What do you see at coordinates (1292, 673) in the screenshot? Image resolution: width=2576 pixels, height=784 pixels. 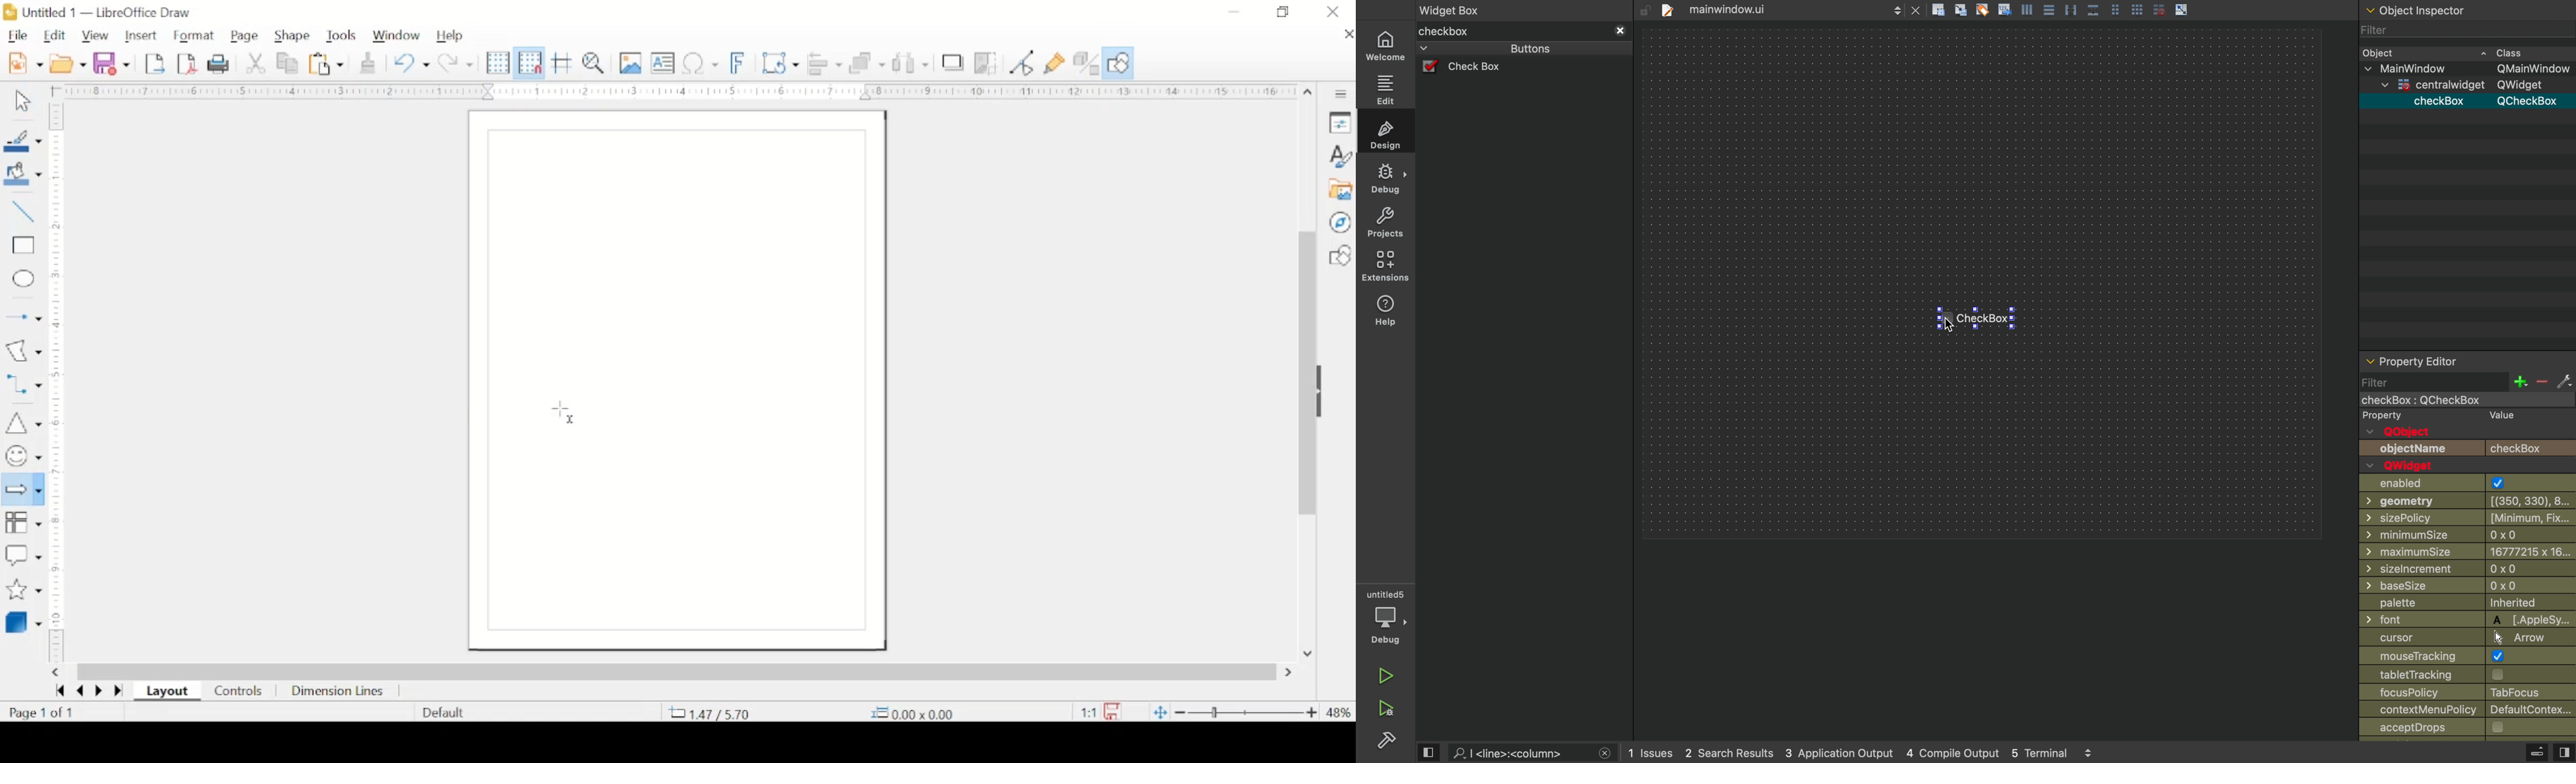 I see `scroll right arrow` at bounding box center [1292, 673].